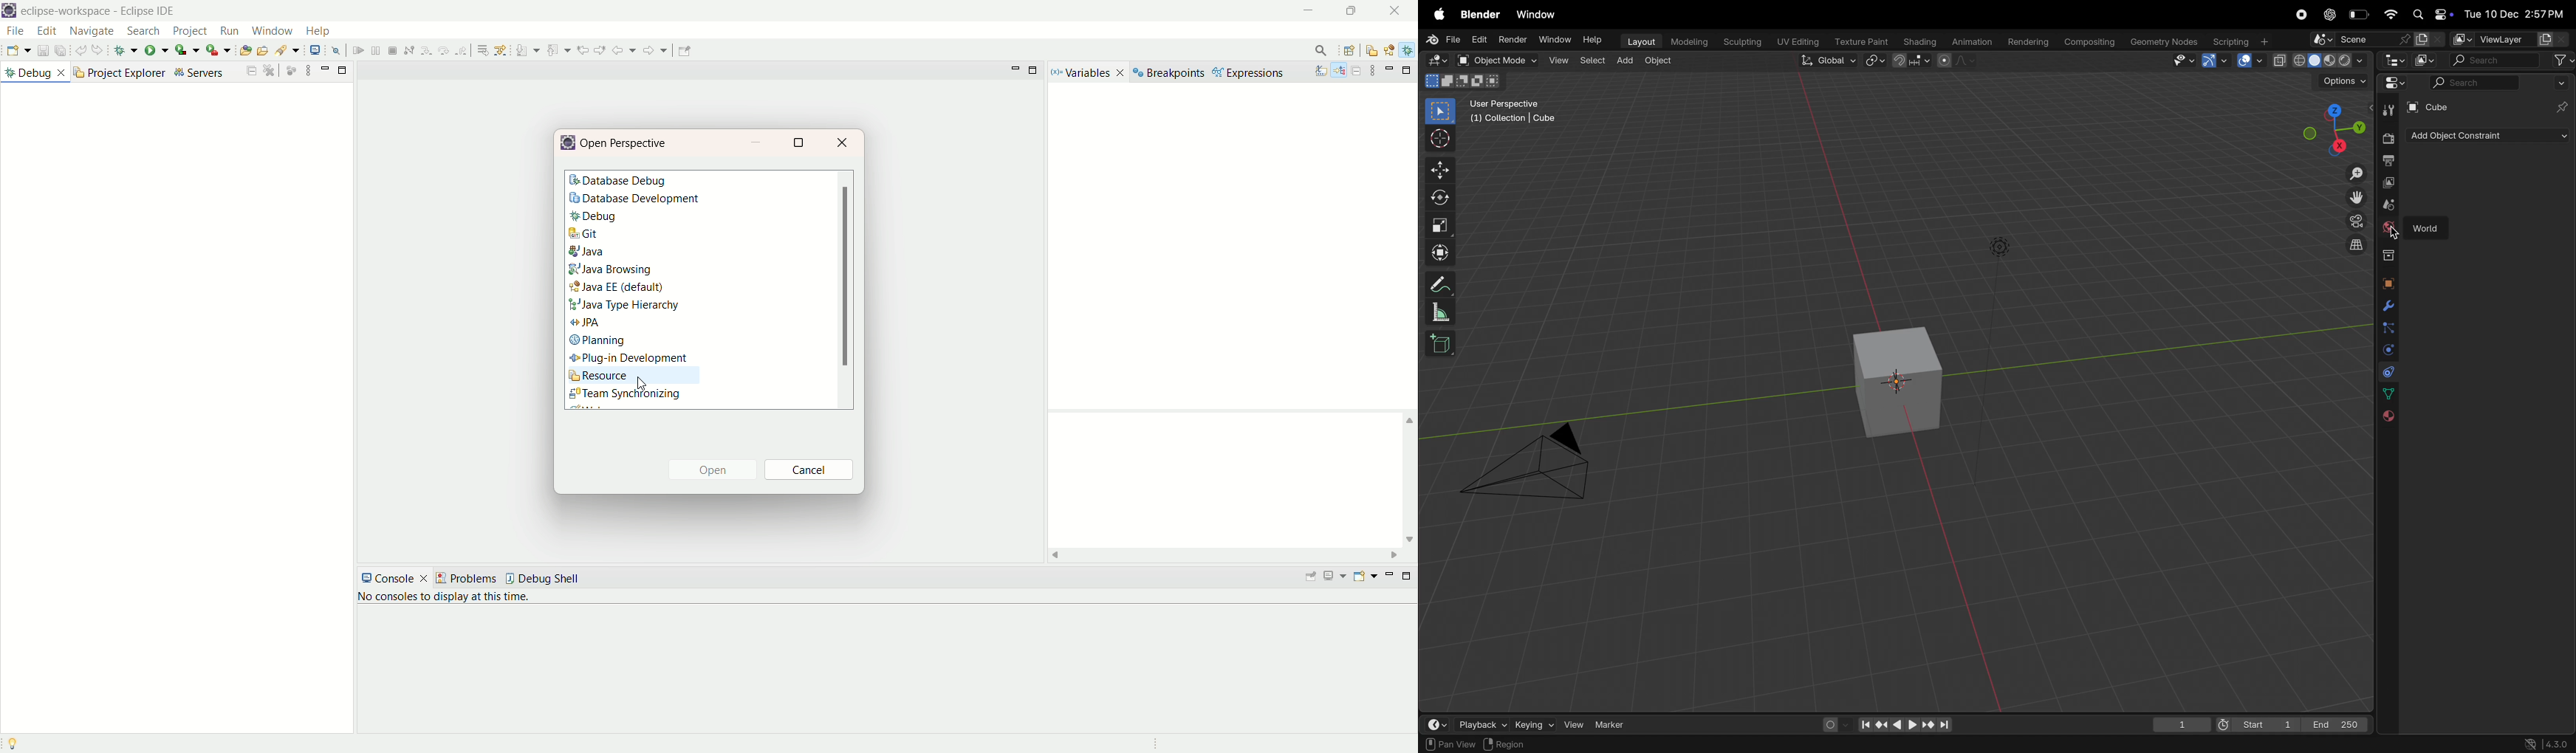 This screenshot has height=756, width=2576. I want to click on cursor, so click(642, 385).